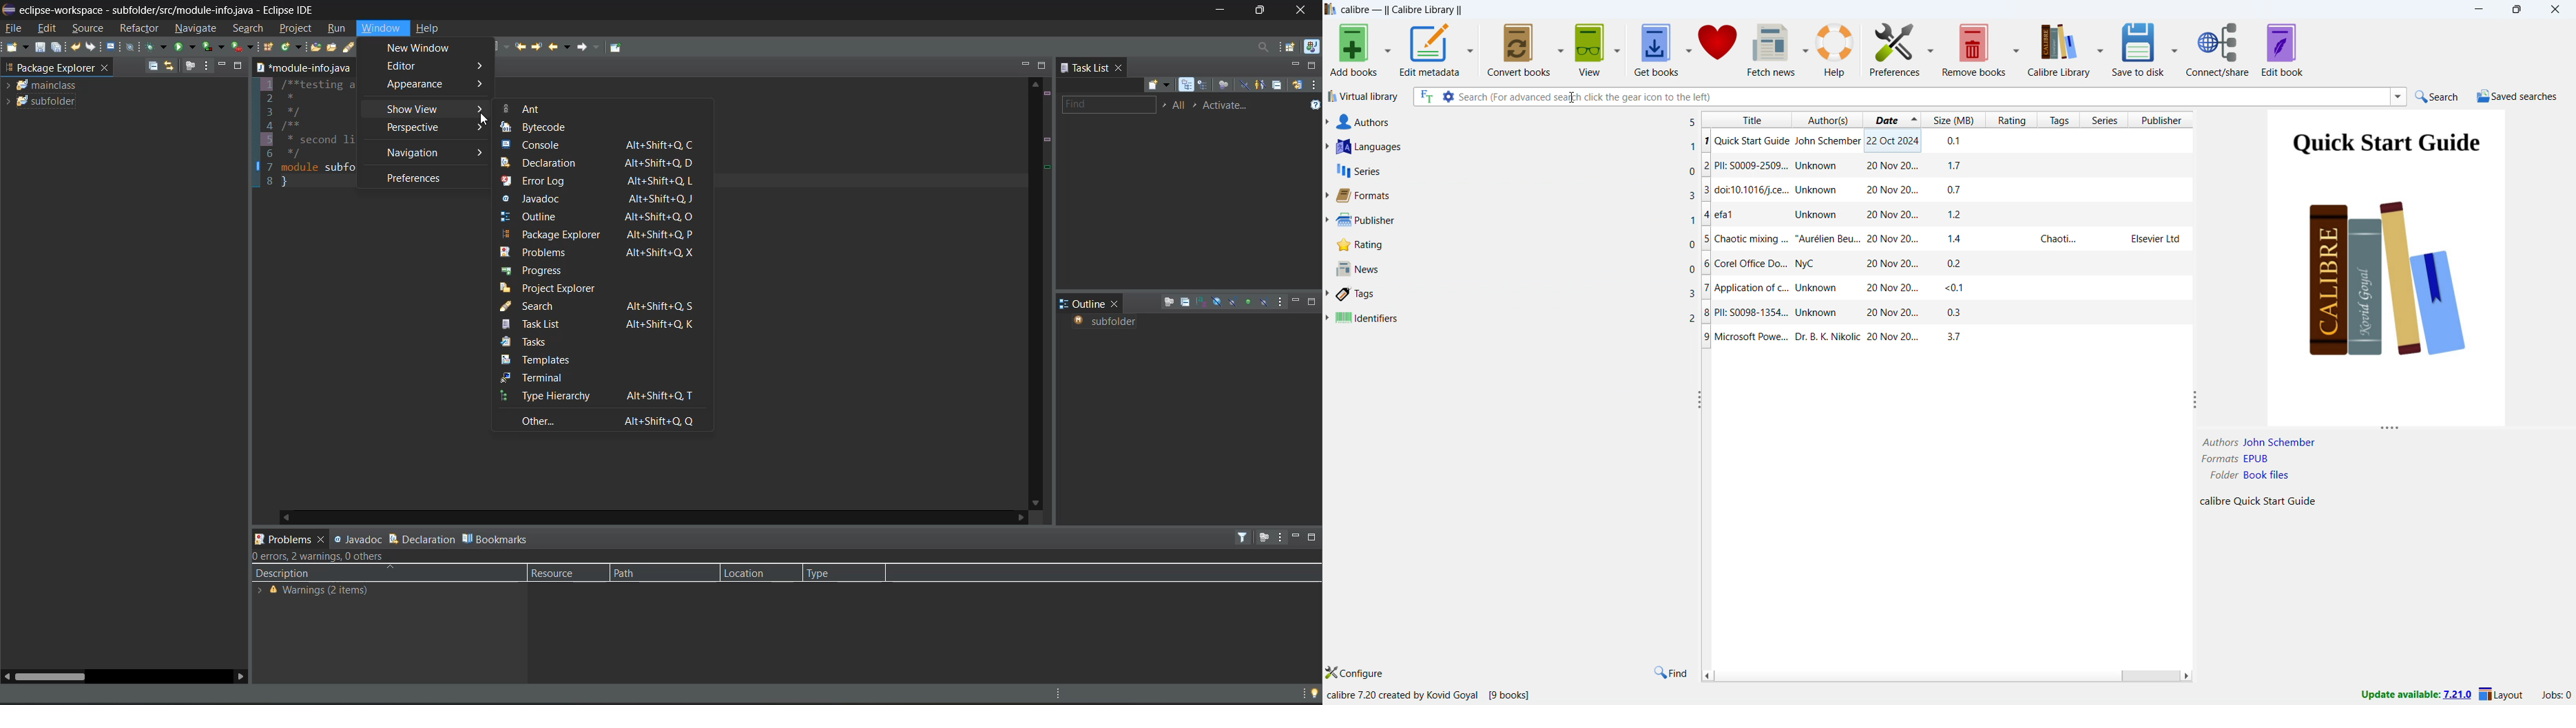  Describe the element at coordinates (1836, 49) in the screenshot. I see `help` at that location.